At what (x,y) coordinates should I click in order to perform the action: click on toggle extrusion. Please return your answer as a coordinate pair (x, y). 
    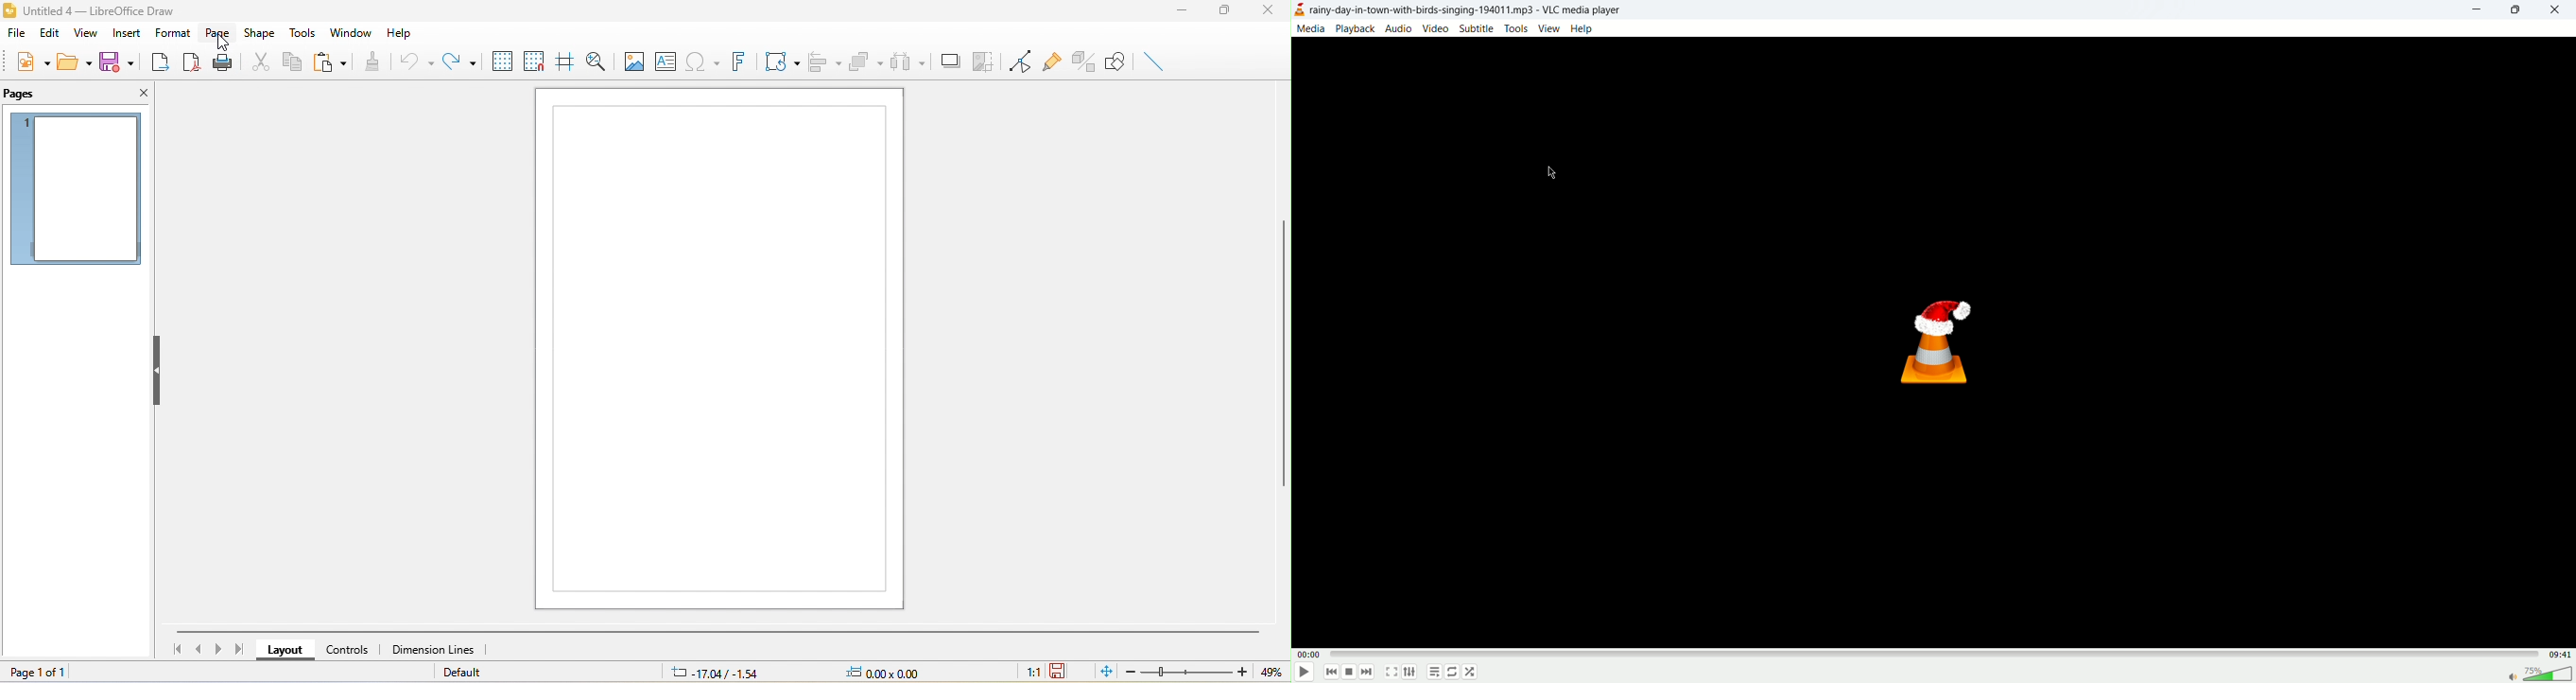
    Looking at the image, I should click on (1081, 61).